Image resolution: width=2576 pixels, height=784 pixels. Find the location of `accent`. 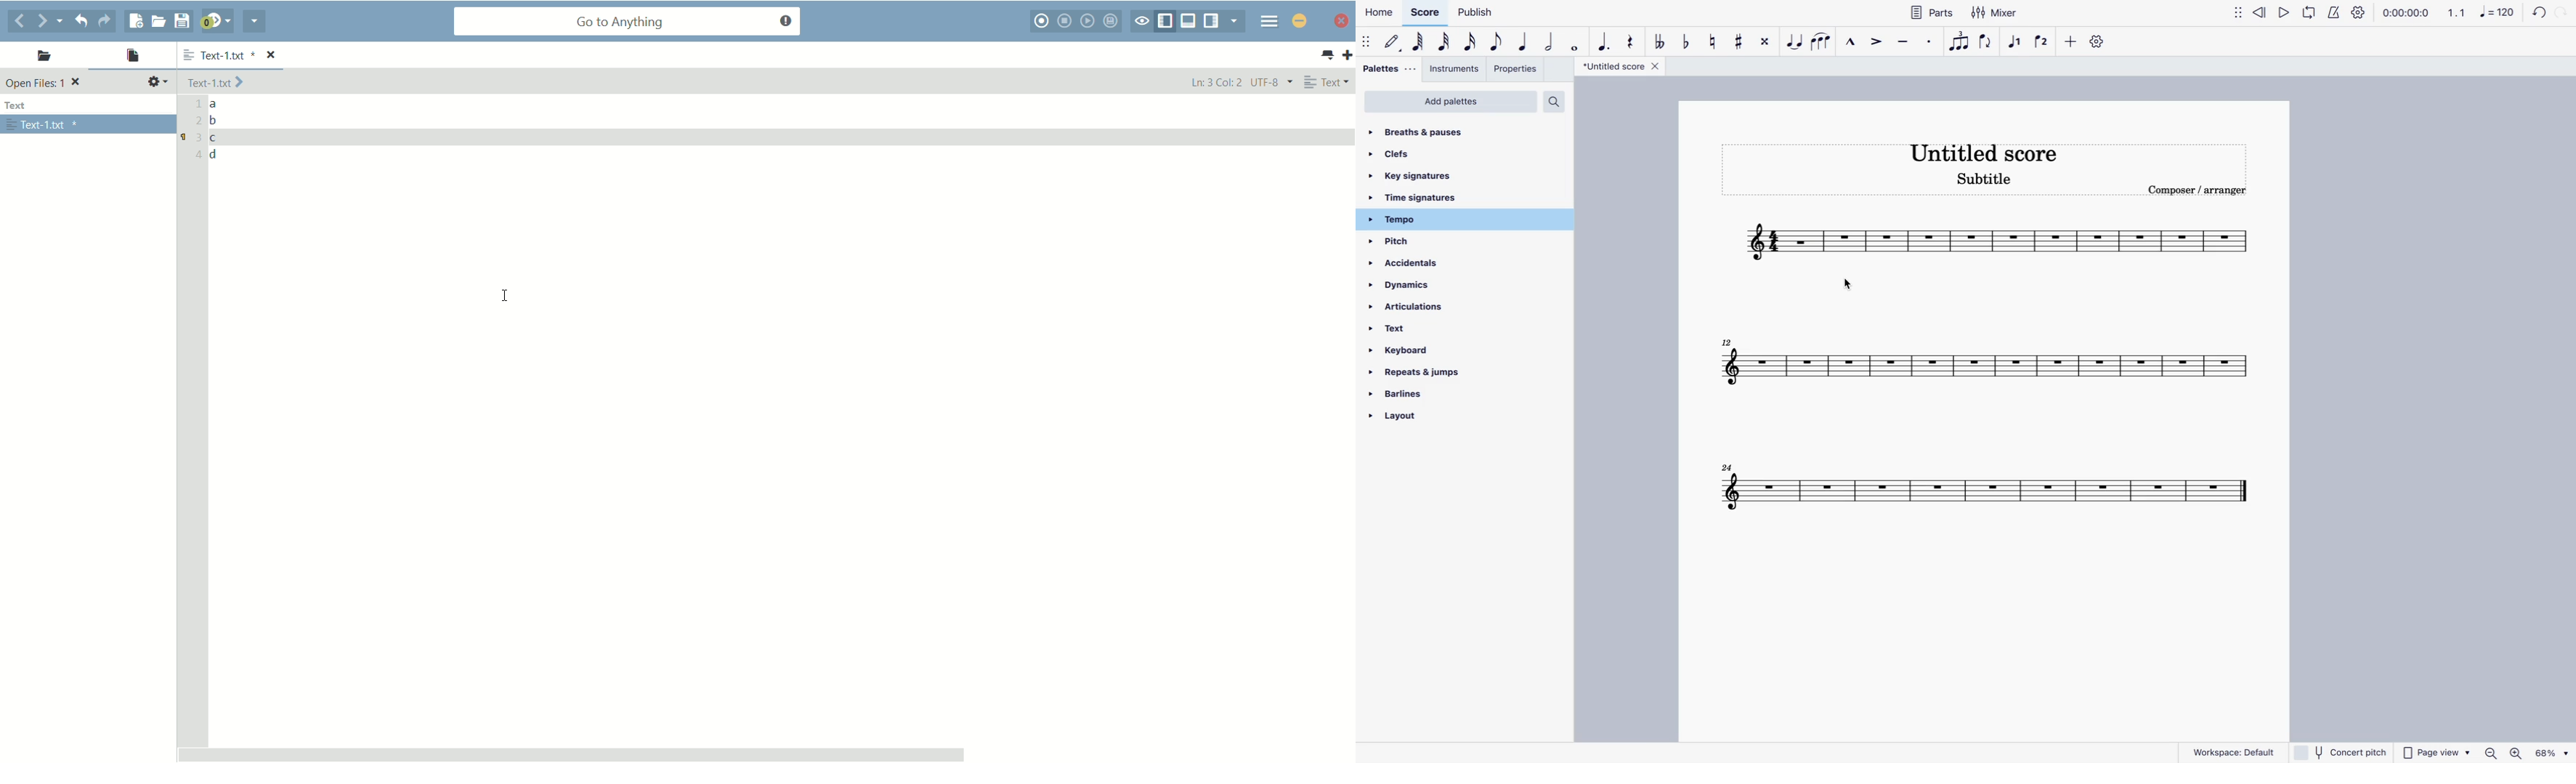

accent is located at coordinates (1878, 43).